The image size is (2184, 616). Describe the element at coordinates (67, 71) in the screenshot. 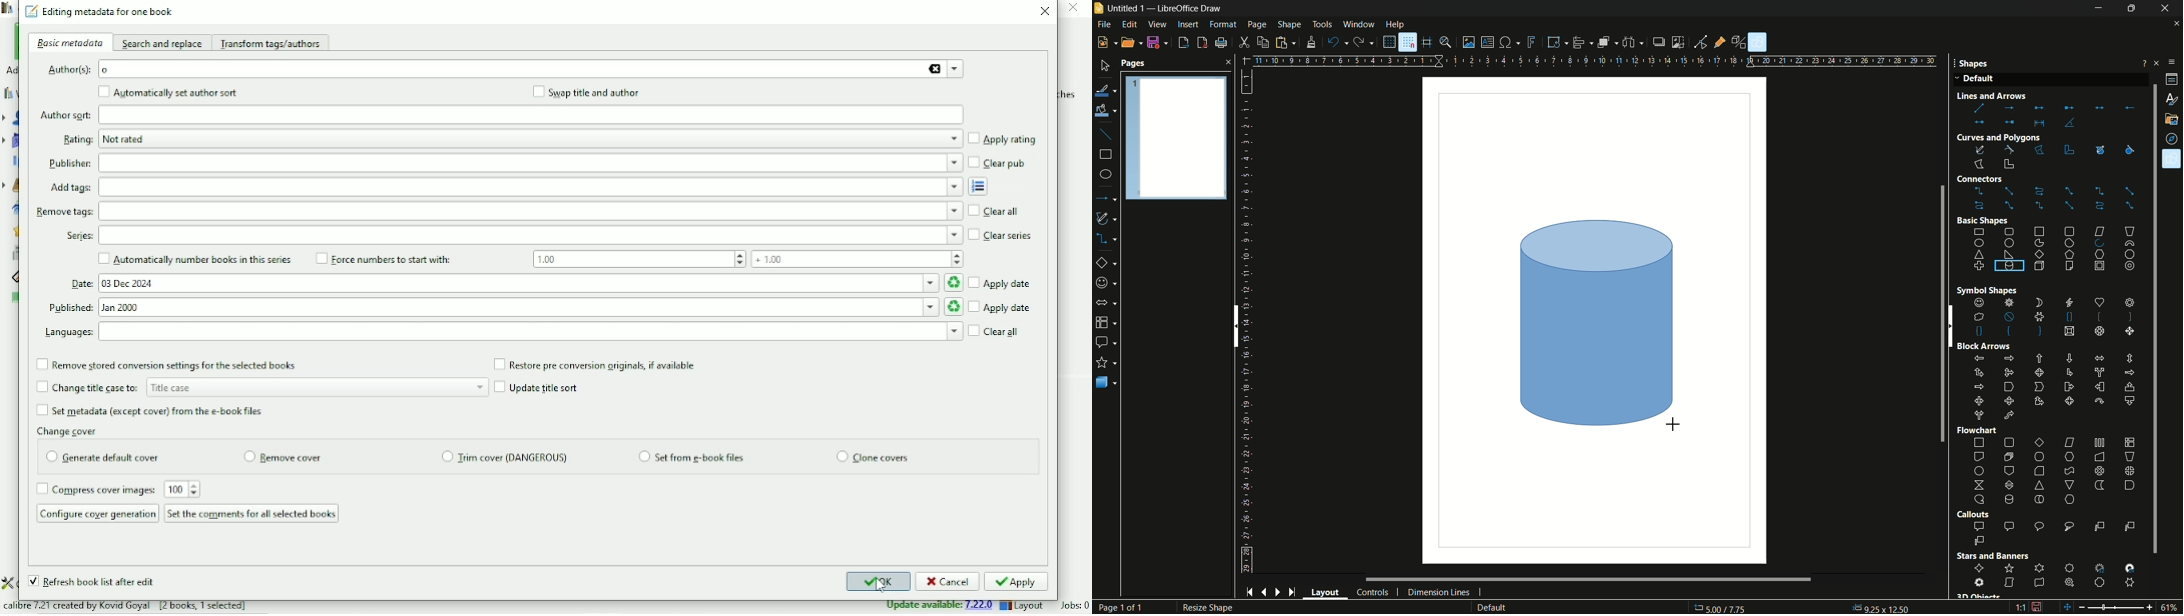

I see `Author(s)` at that location.